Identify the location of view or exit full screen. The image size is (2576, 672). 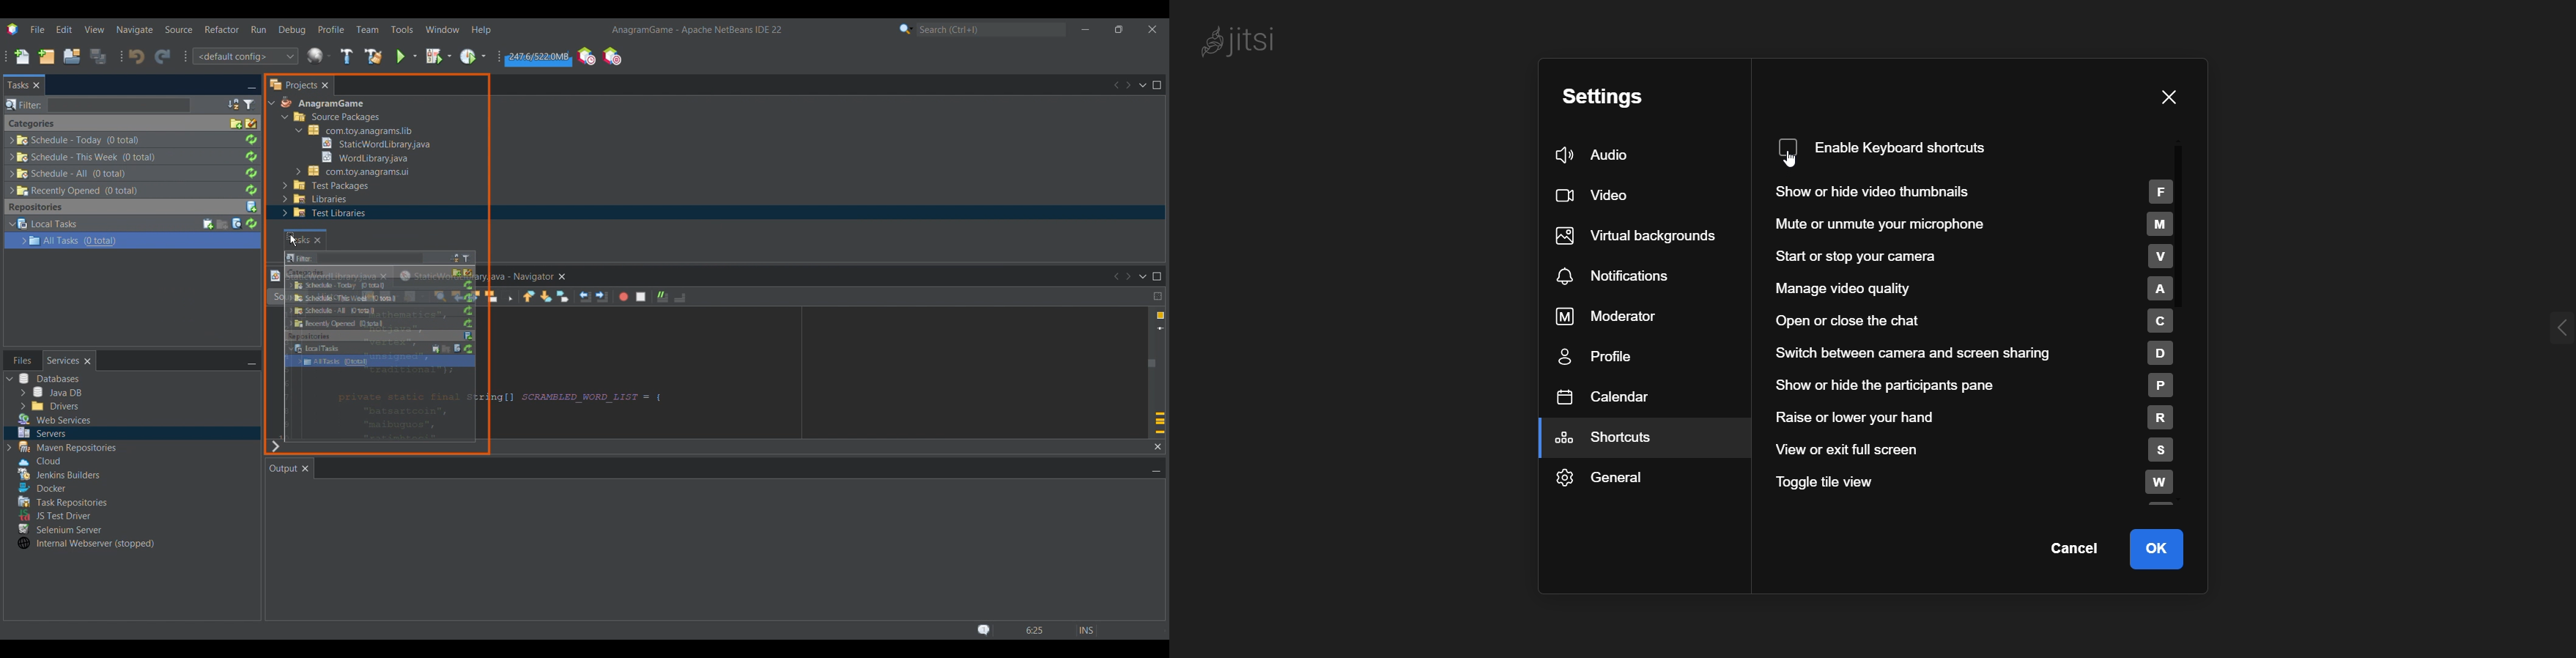
(1978, 449).